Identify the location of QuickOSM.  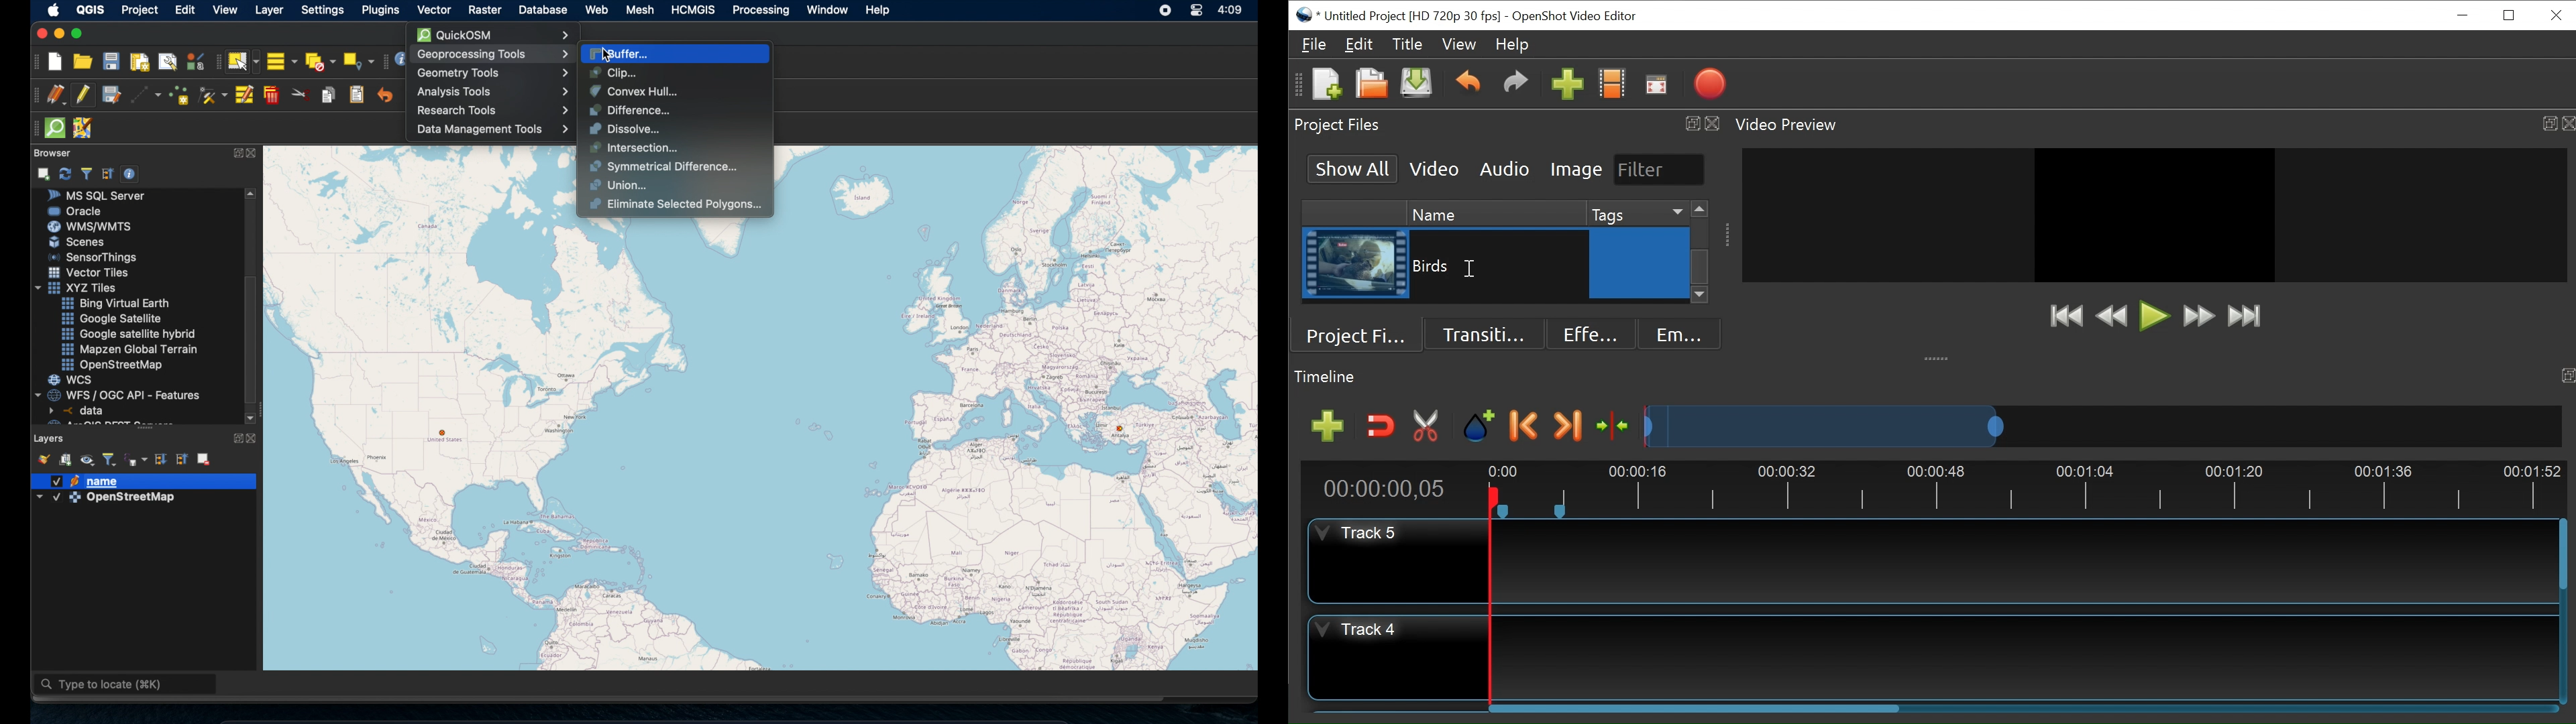
(498, 35).